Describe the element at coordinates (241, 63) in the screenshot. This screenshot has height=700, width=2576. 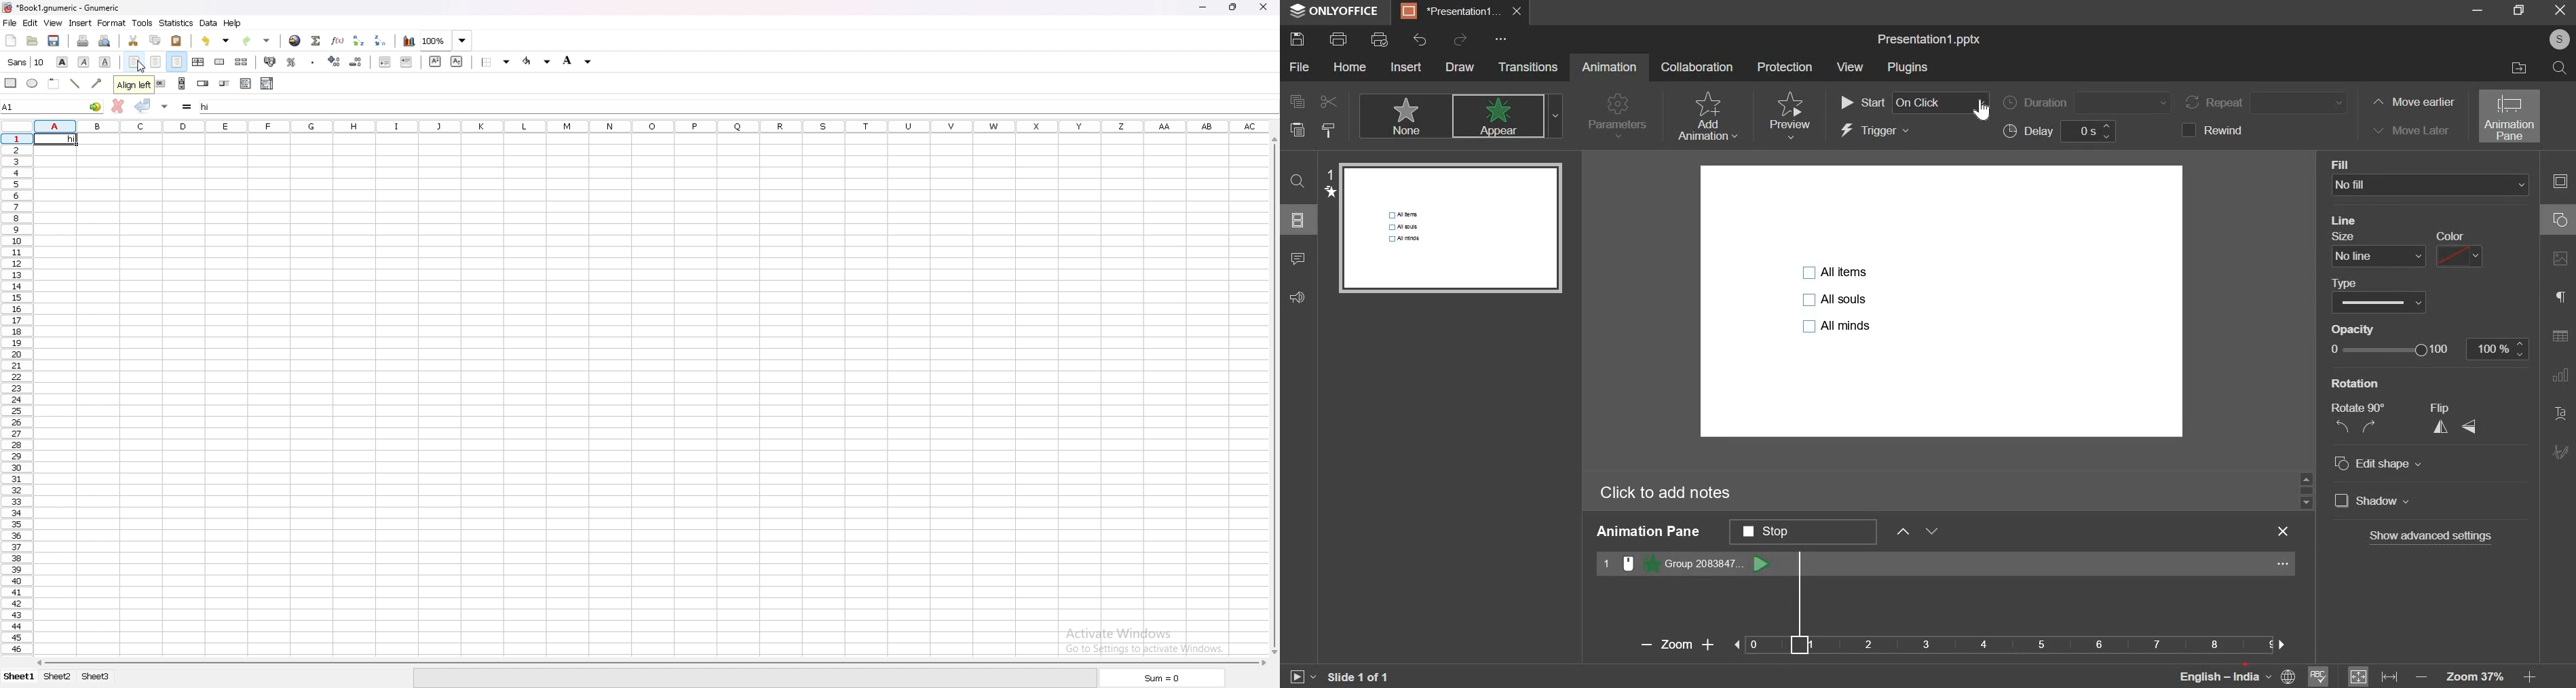
I see `split merged cells` at that location.